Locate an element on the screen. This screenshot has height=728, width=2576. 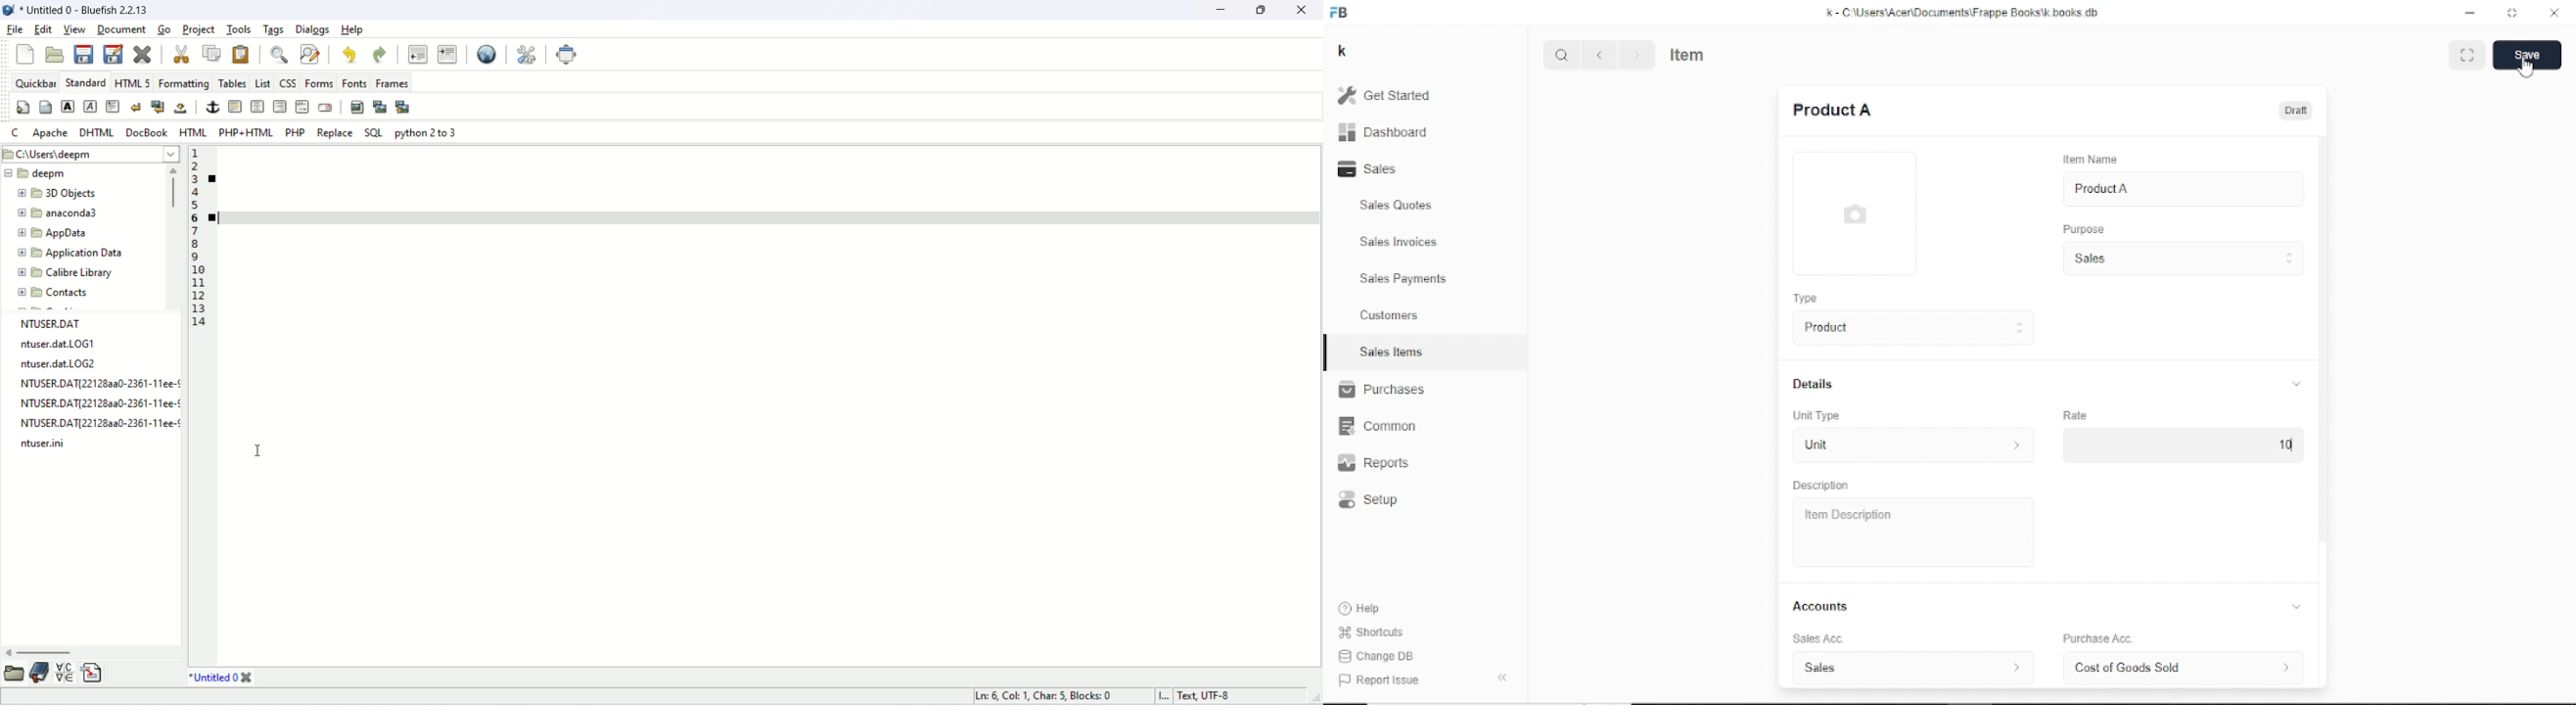
Draft is located at coordinates (2298, 111).